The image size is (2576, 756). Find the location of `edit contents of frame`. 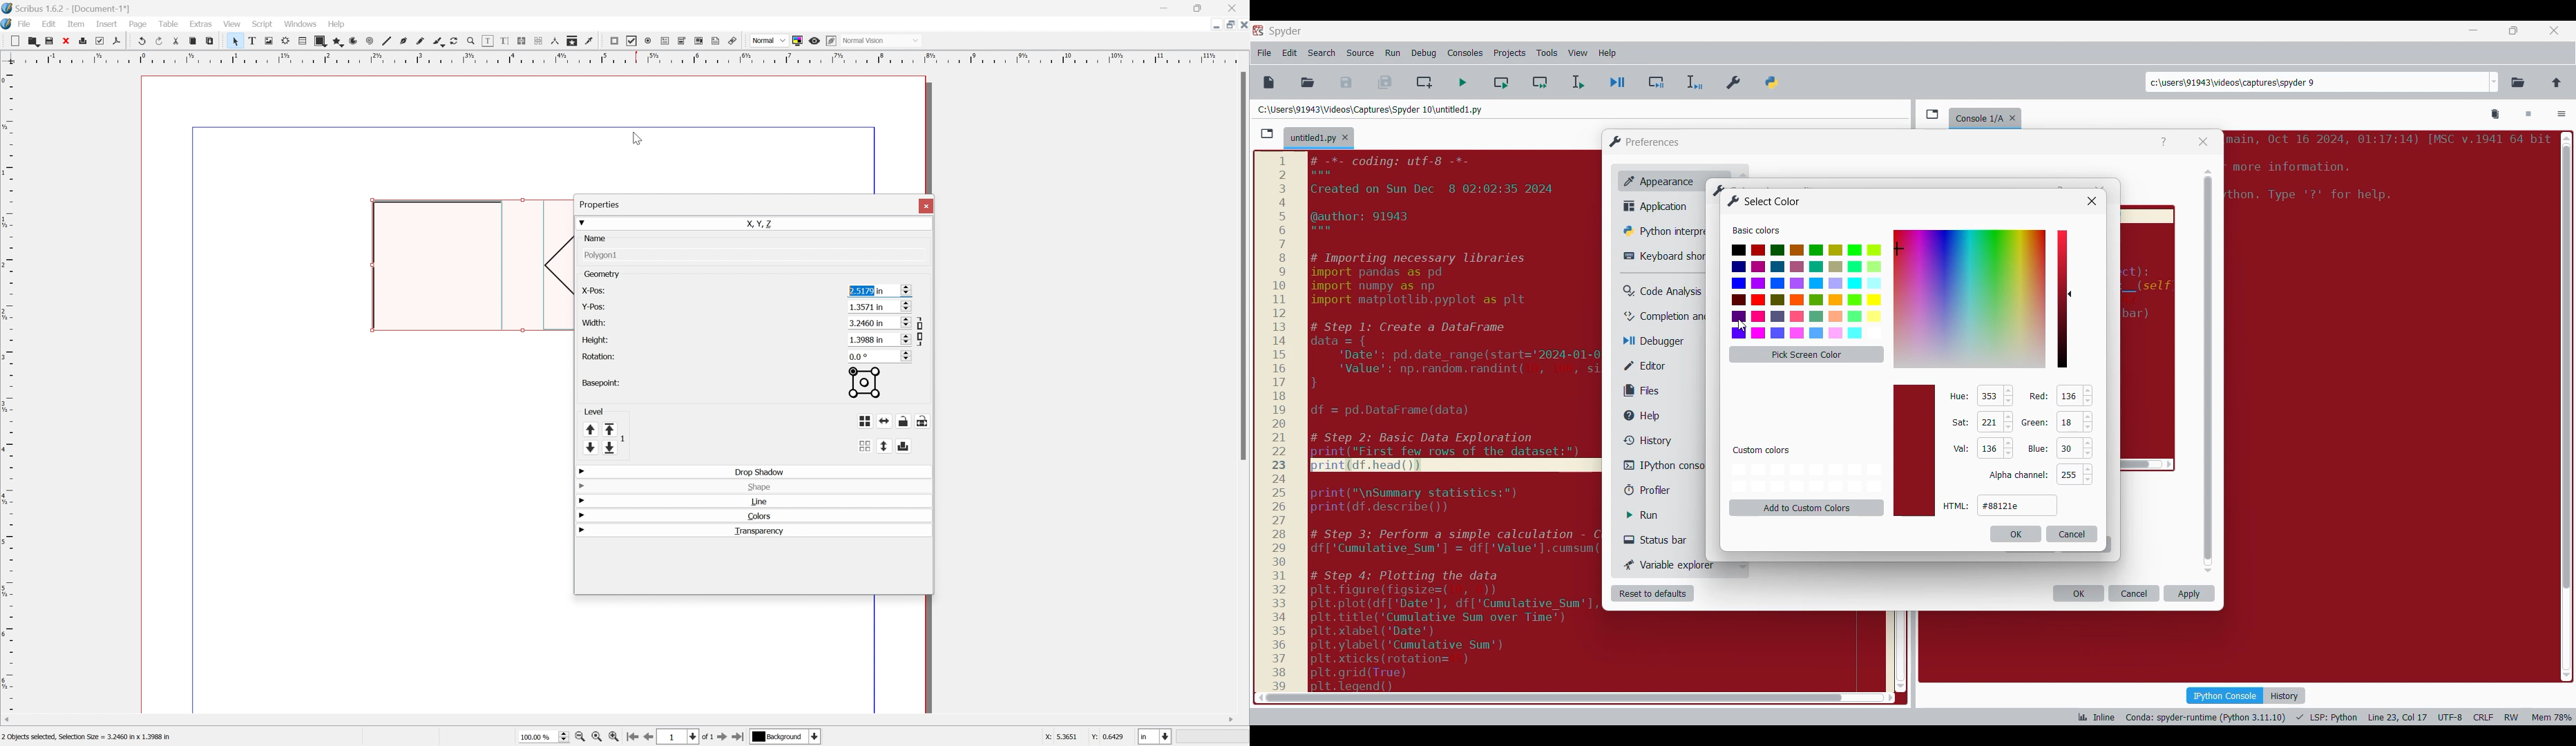

edit contents of frame is located at coordinates (486, 41).